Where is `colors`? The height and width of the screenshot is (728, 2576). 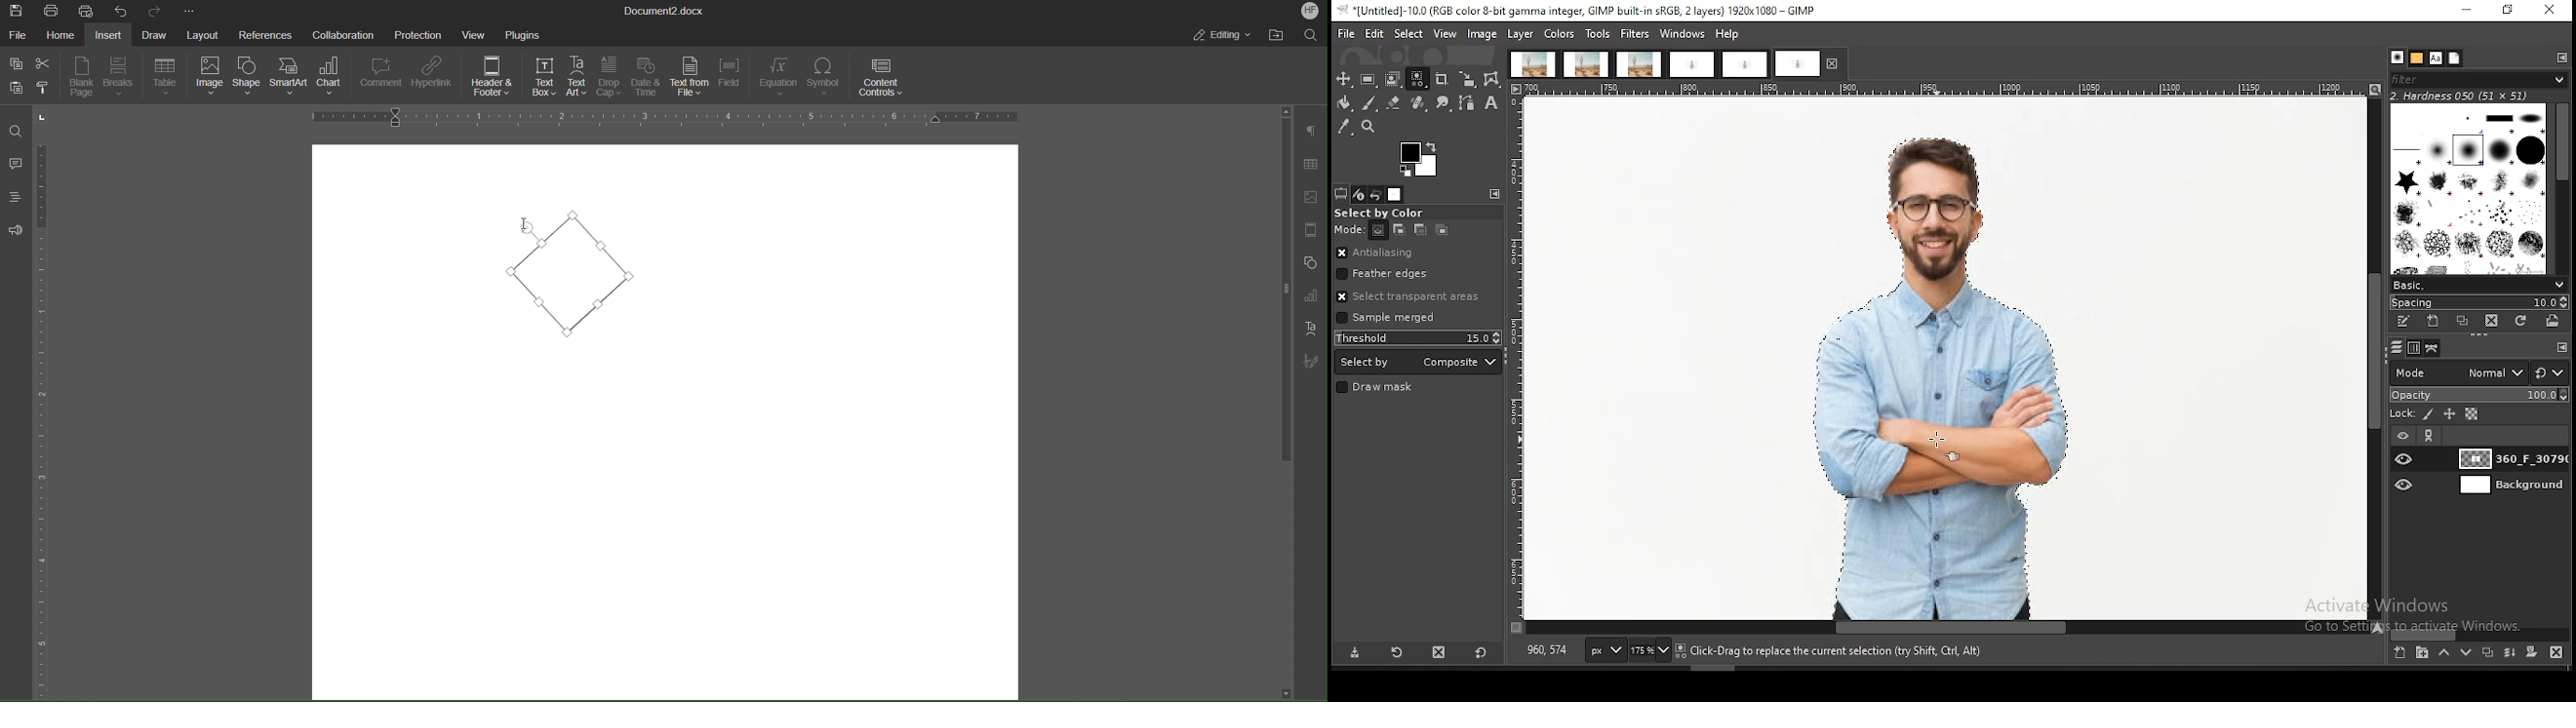
colors is located at coordinates (1420, 160).